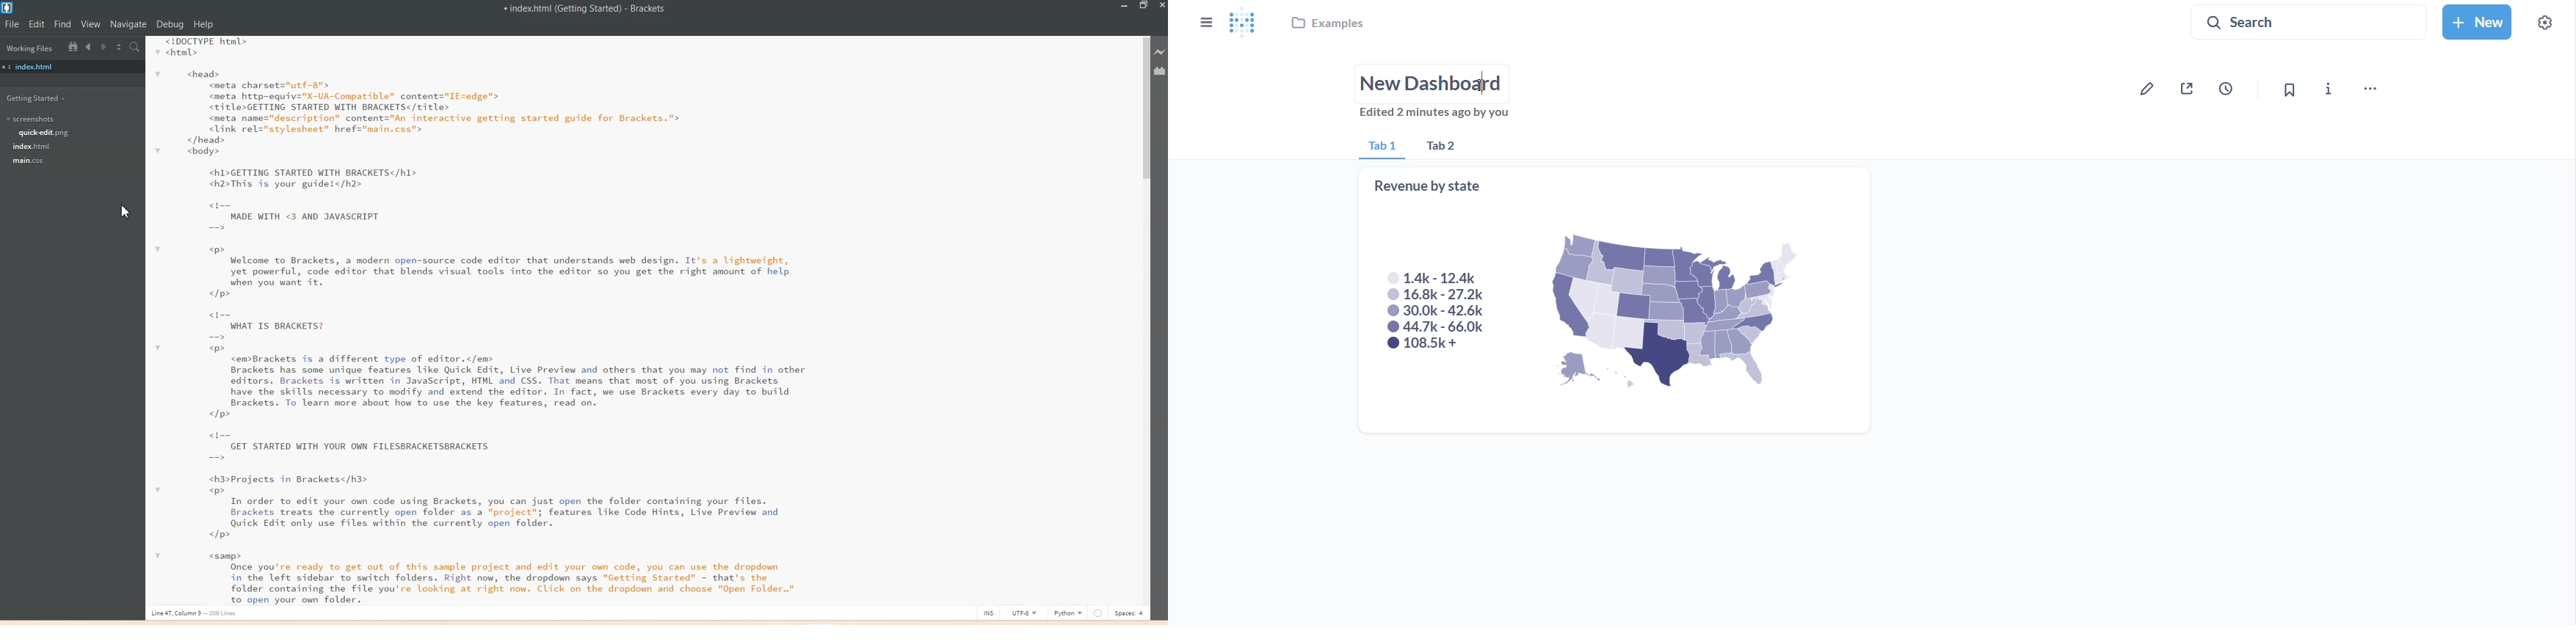 Image resolution: width=2576 pixels, height=644 pixels. Describe the element at coordinates (46, 133) in the screenshot. I see `Quick-edit.png` at that location.